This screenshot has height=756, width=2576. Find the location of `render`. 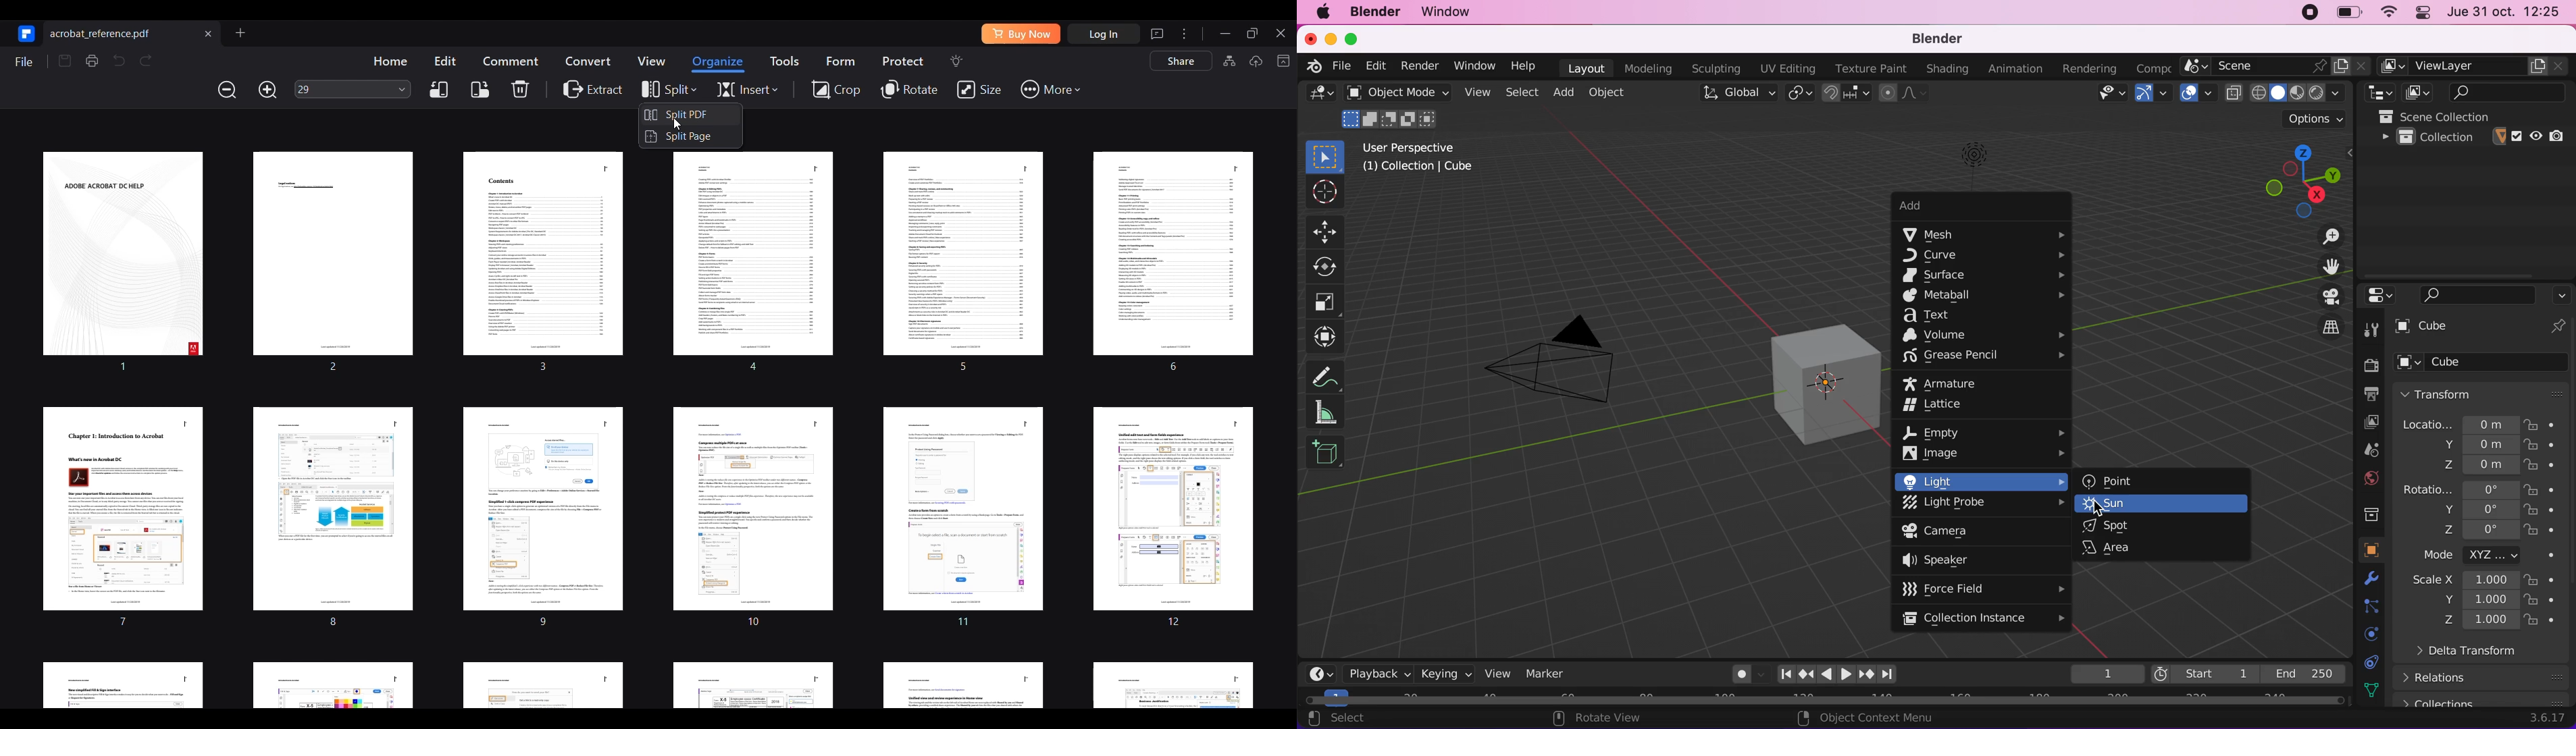

render is located at coordinates (1418, 66).